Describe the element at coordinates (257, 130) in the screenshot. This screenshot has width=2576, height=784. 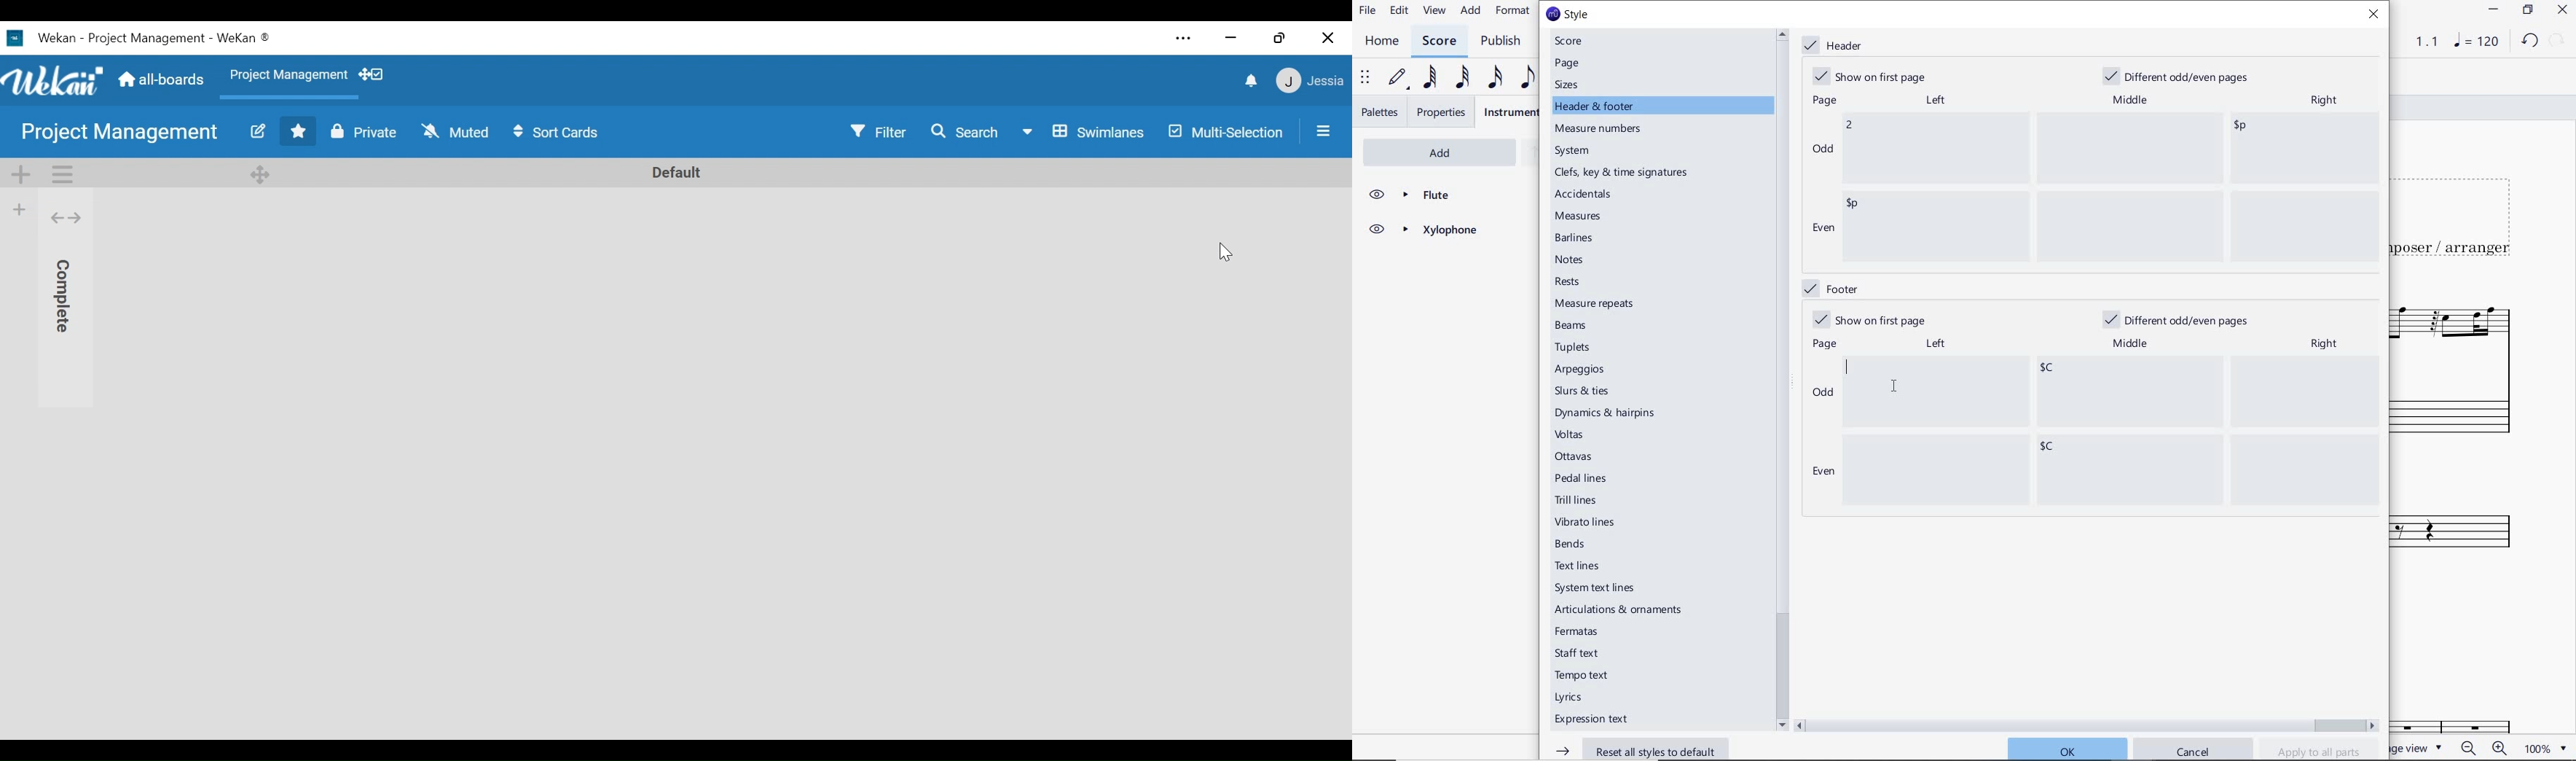
I see `Edit ` at that location.